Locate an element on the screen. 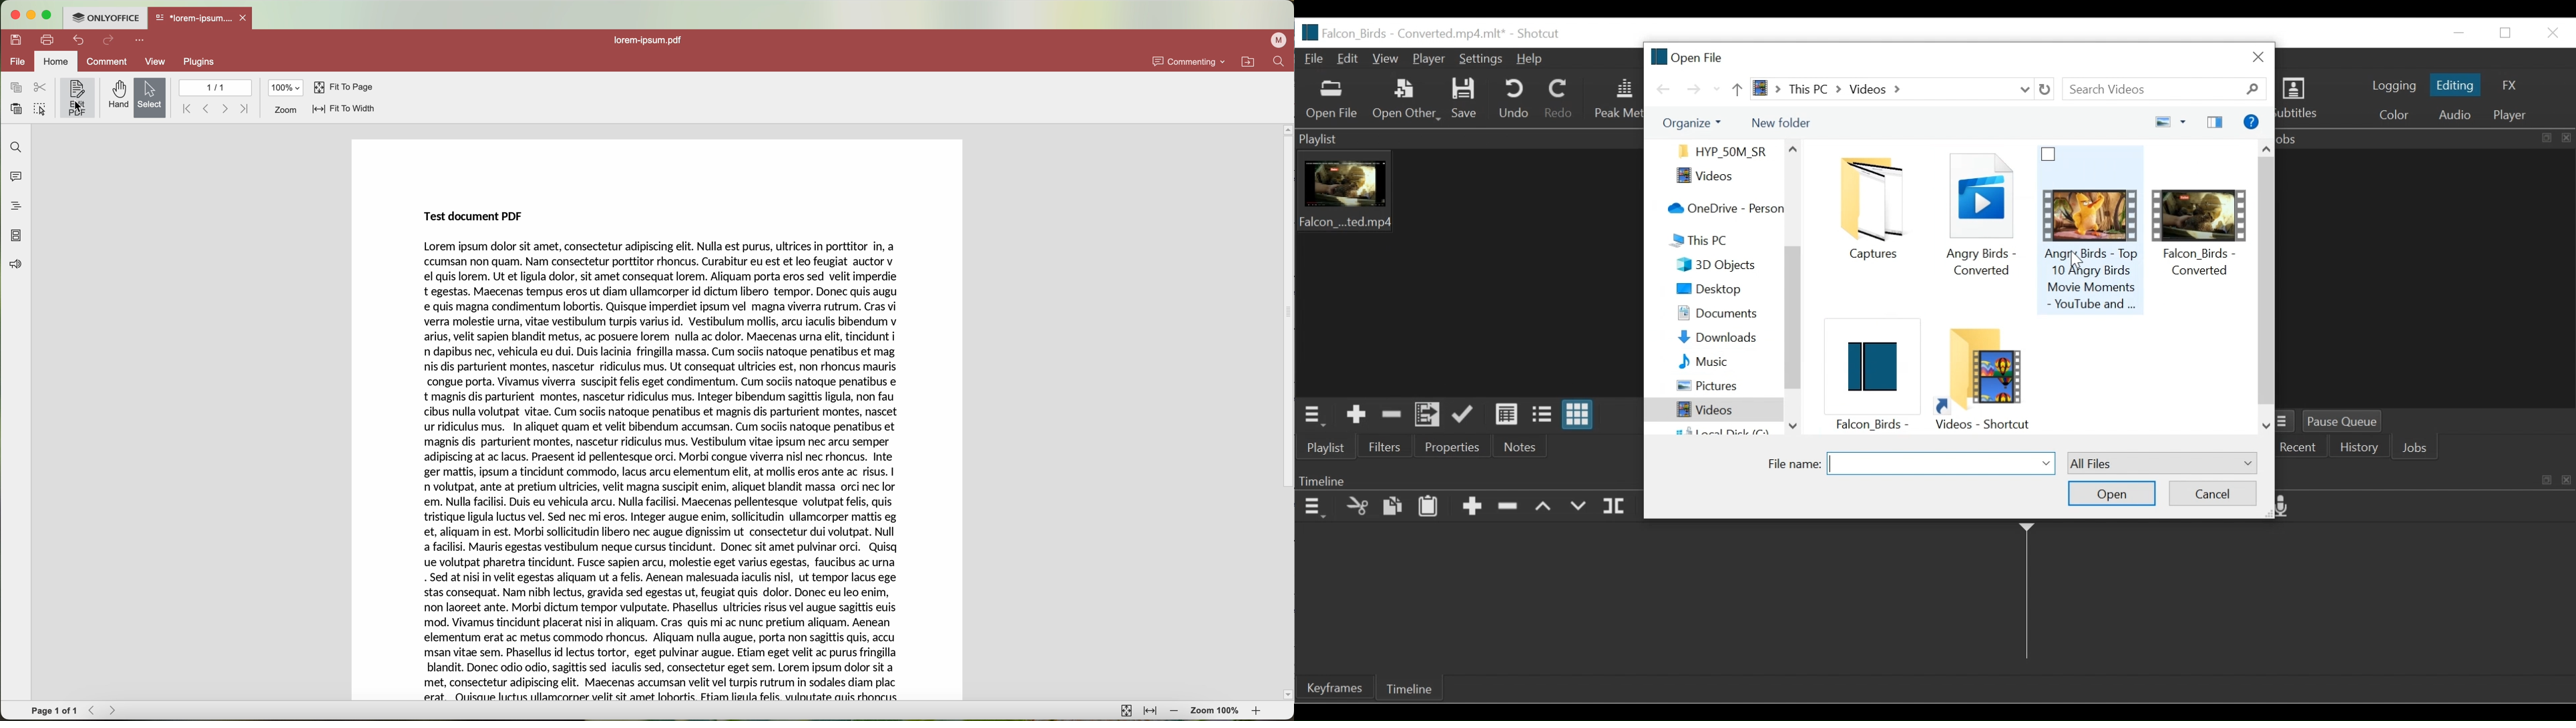  Add the files to the playlist is located at coordinates (1427, 415).